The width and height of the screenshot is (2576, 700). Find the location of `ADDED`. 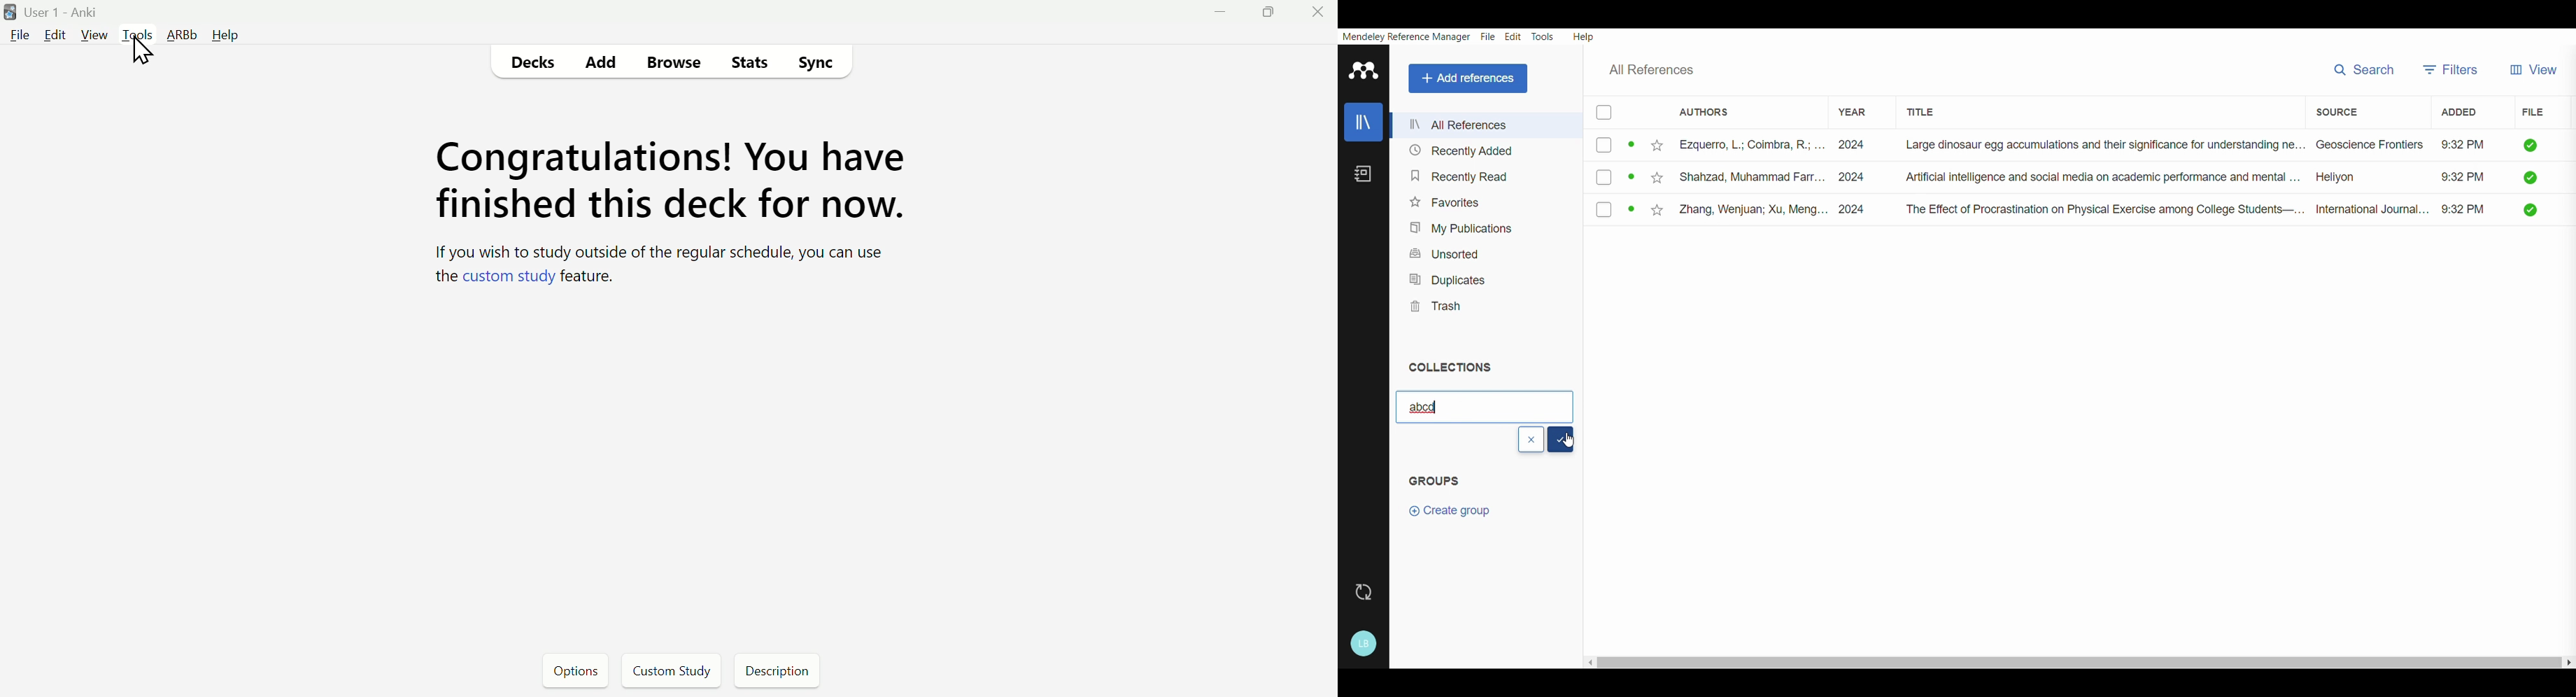

ADDED is located at coordinates (2454, 113).